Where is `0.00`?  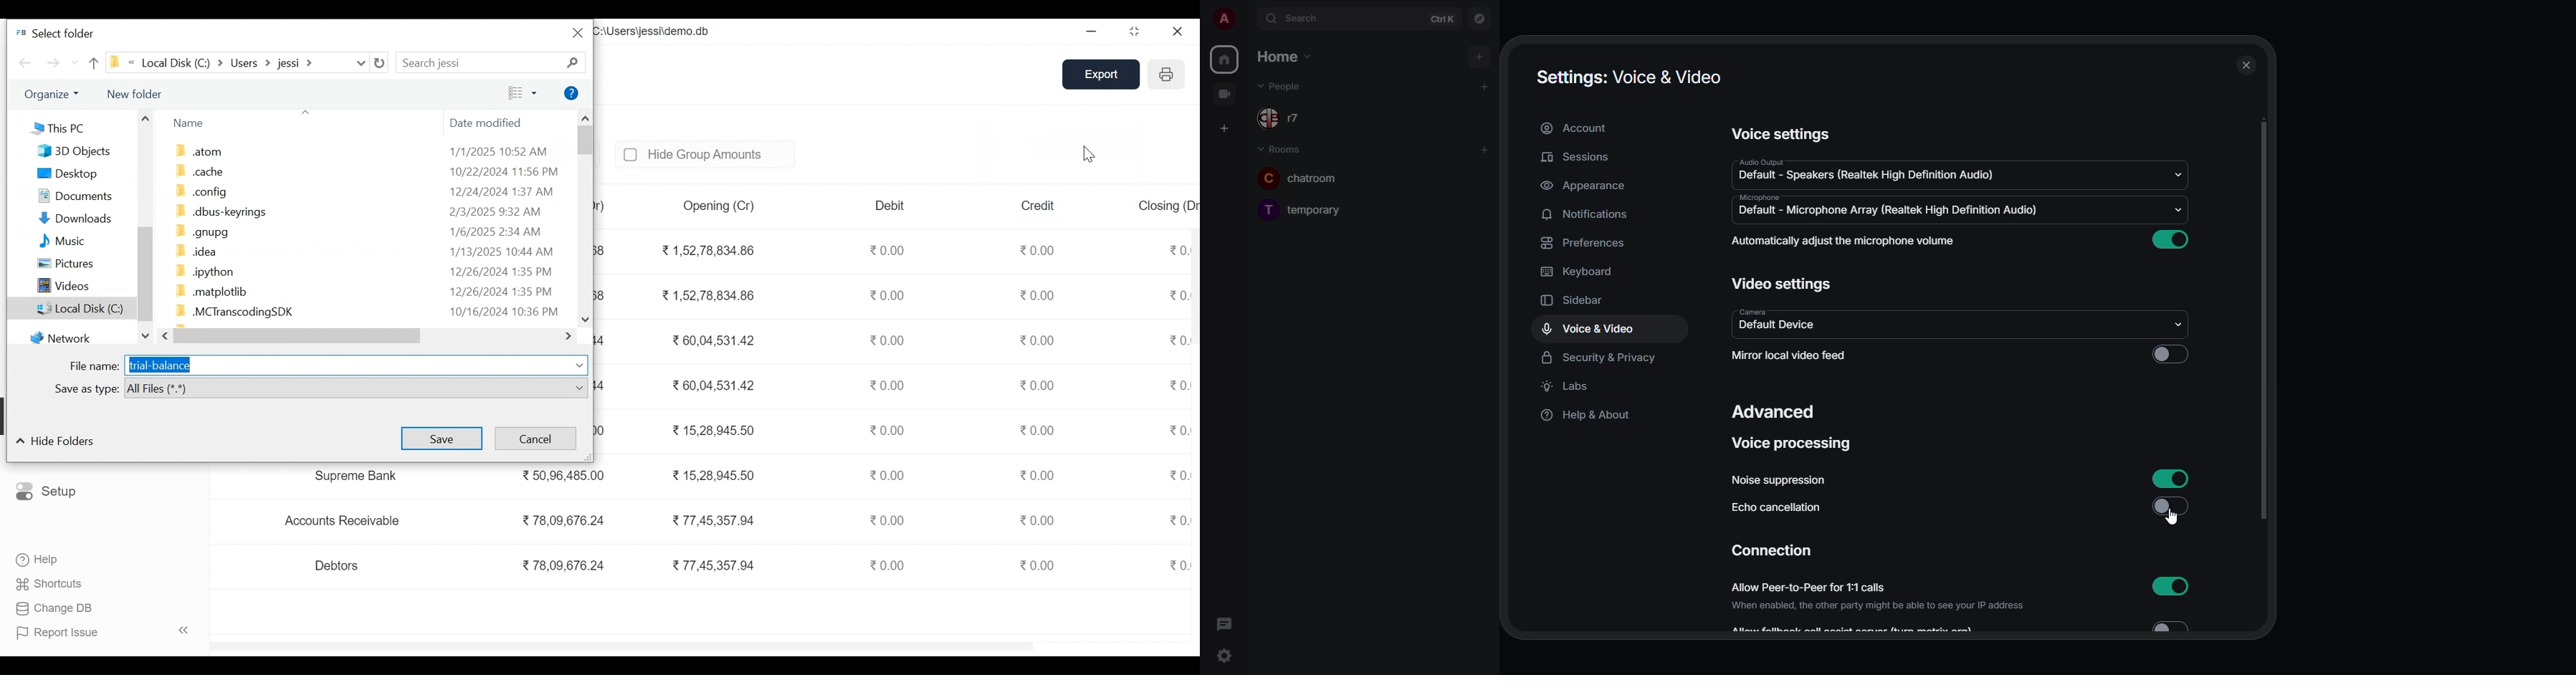 0.00 is located at coordinates (1178, 476).